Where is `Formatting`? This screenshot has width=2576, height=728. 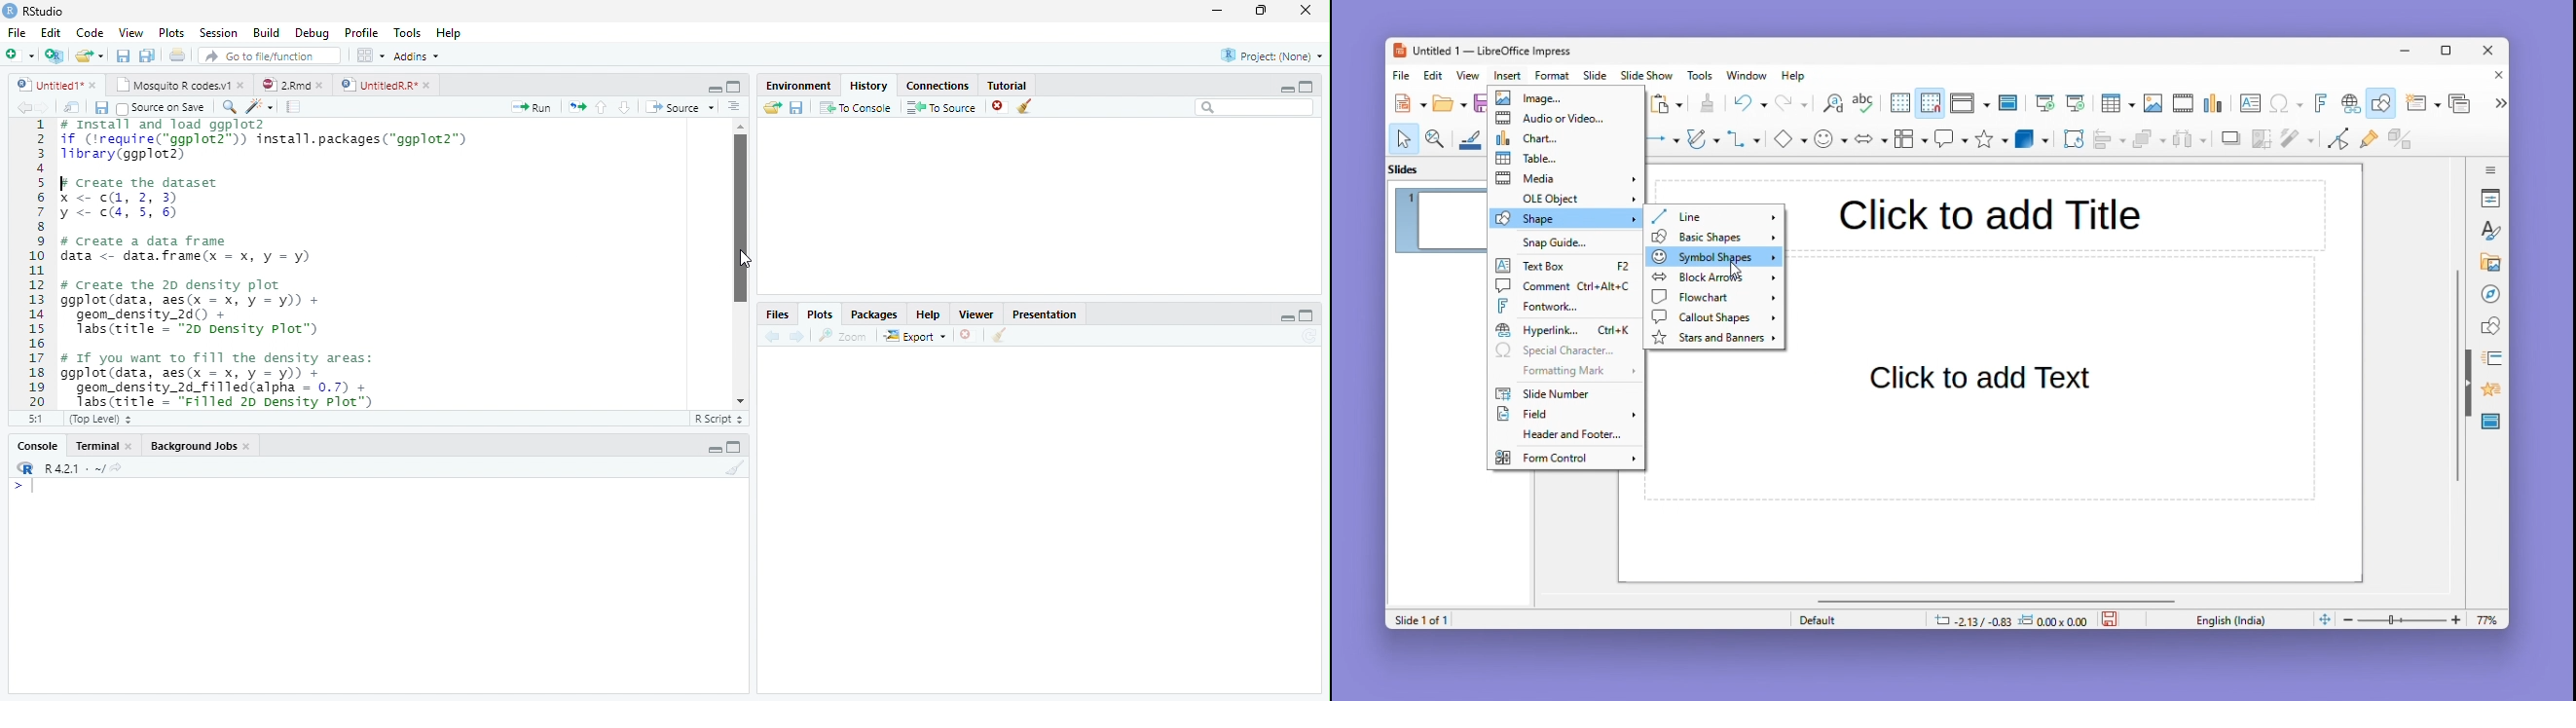 Formatting is located at coordinates (1563, 370).